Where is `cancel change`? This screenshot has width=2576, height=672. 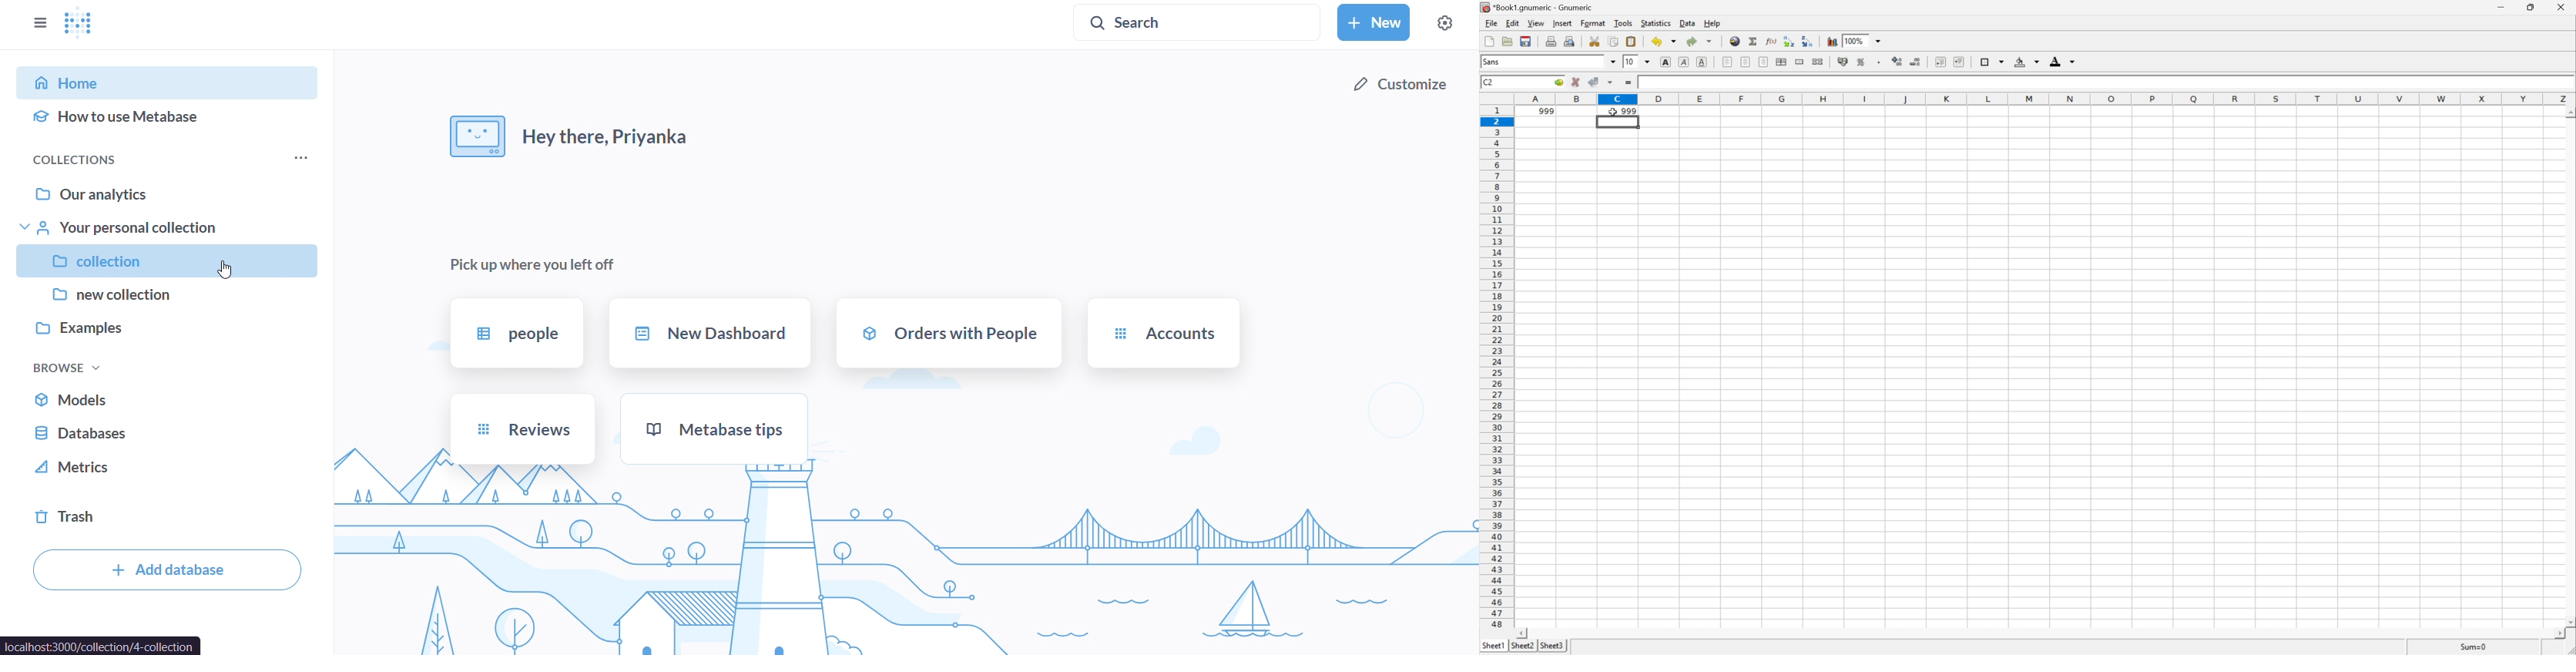 cancel change is located at coordinates (1576, 81).